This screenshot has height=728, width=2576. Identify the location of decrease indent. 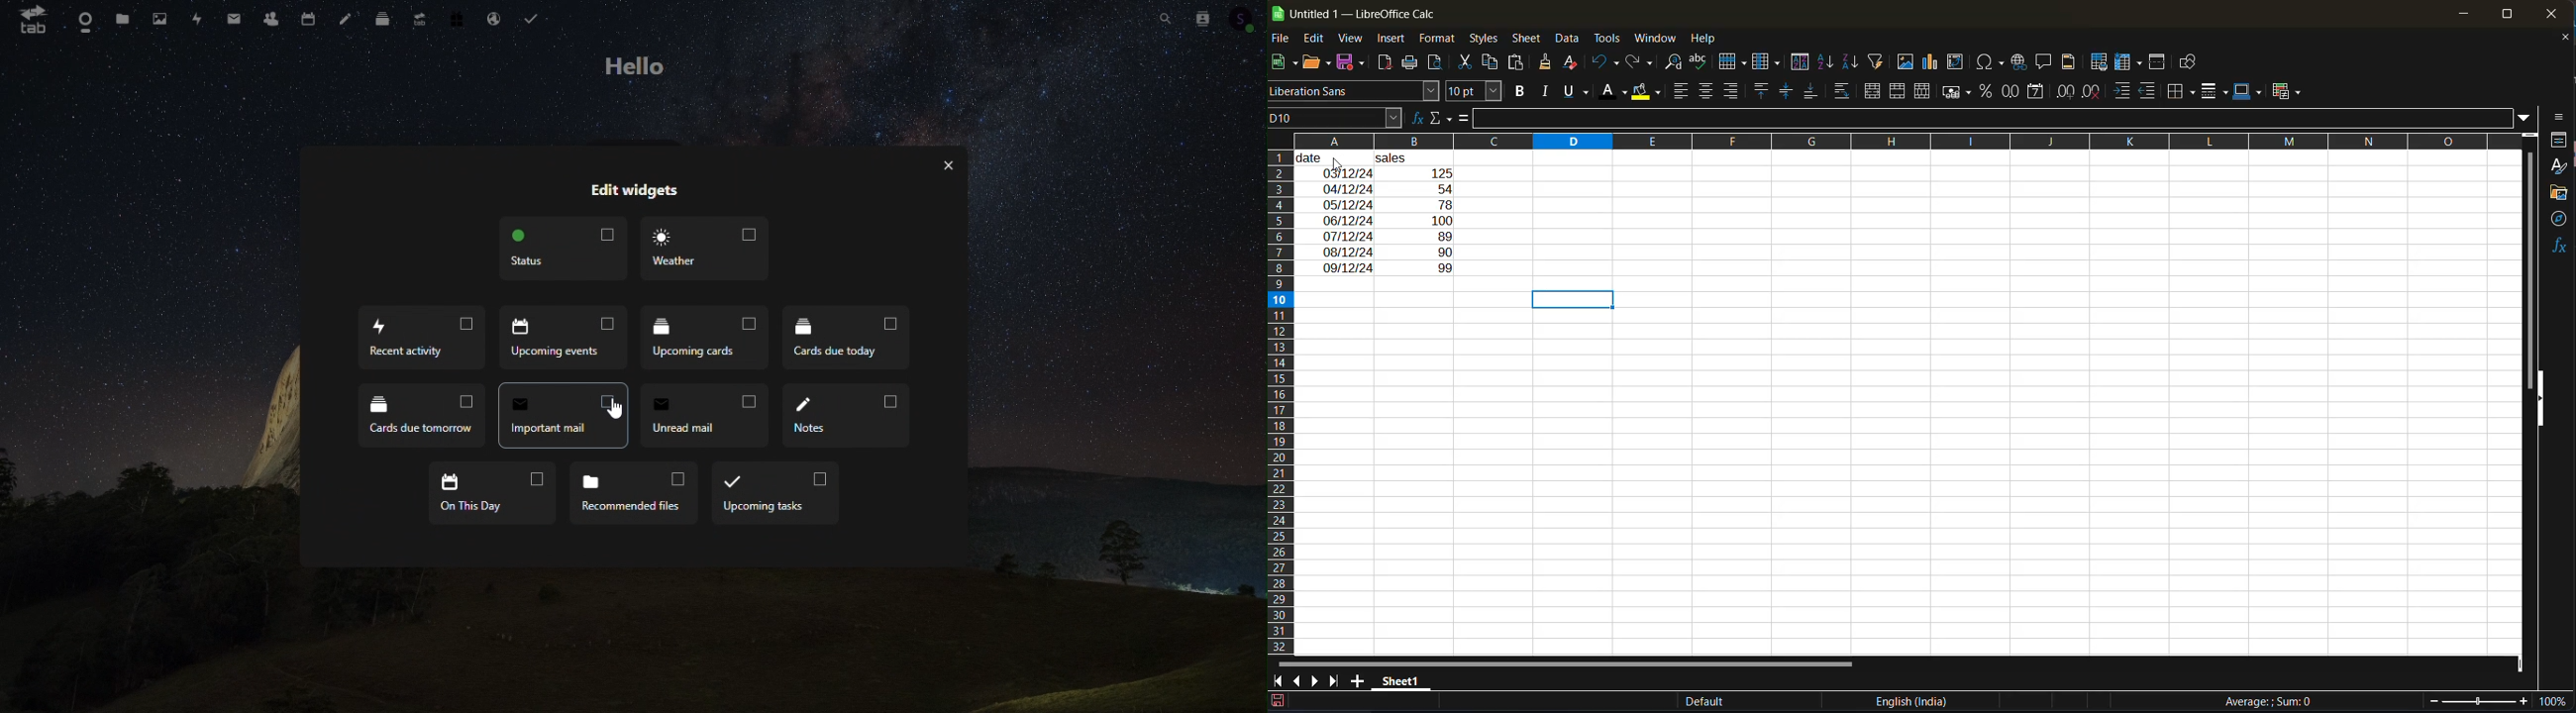
(2147, 89).